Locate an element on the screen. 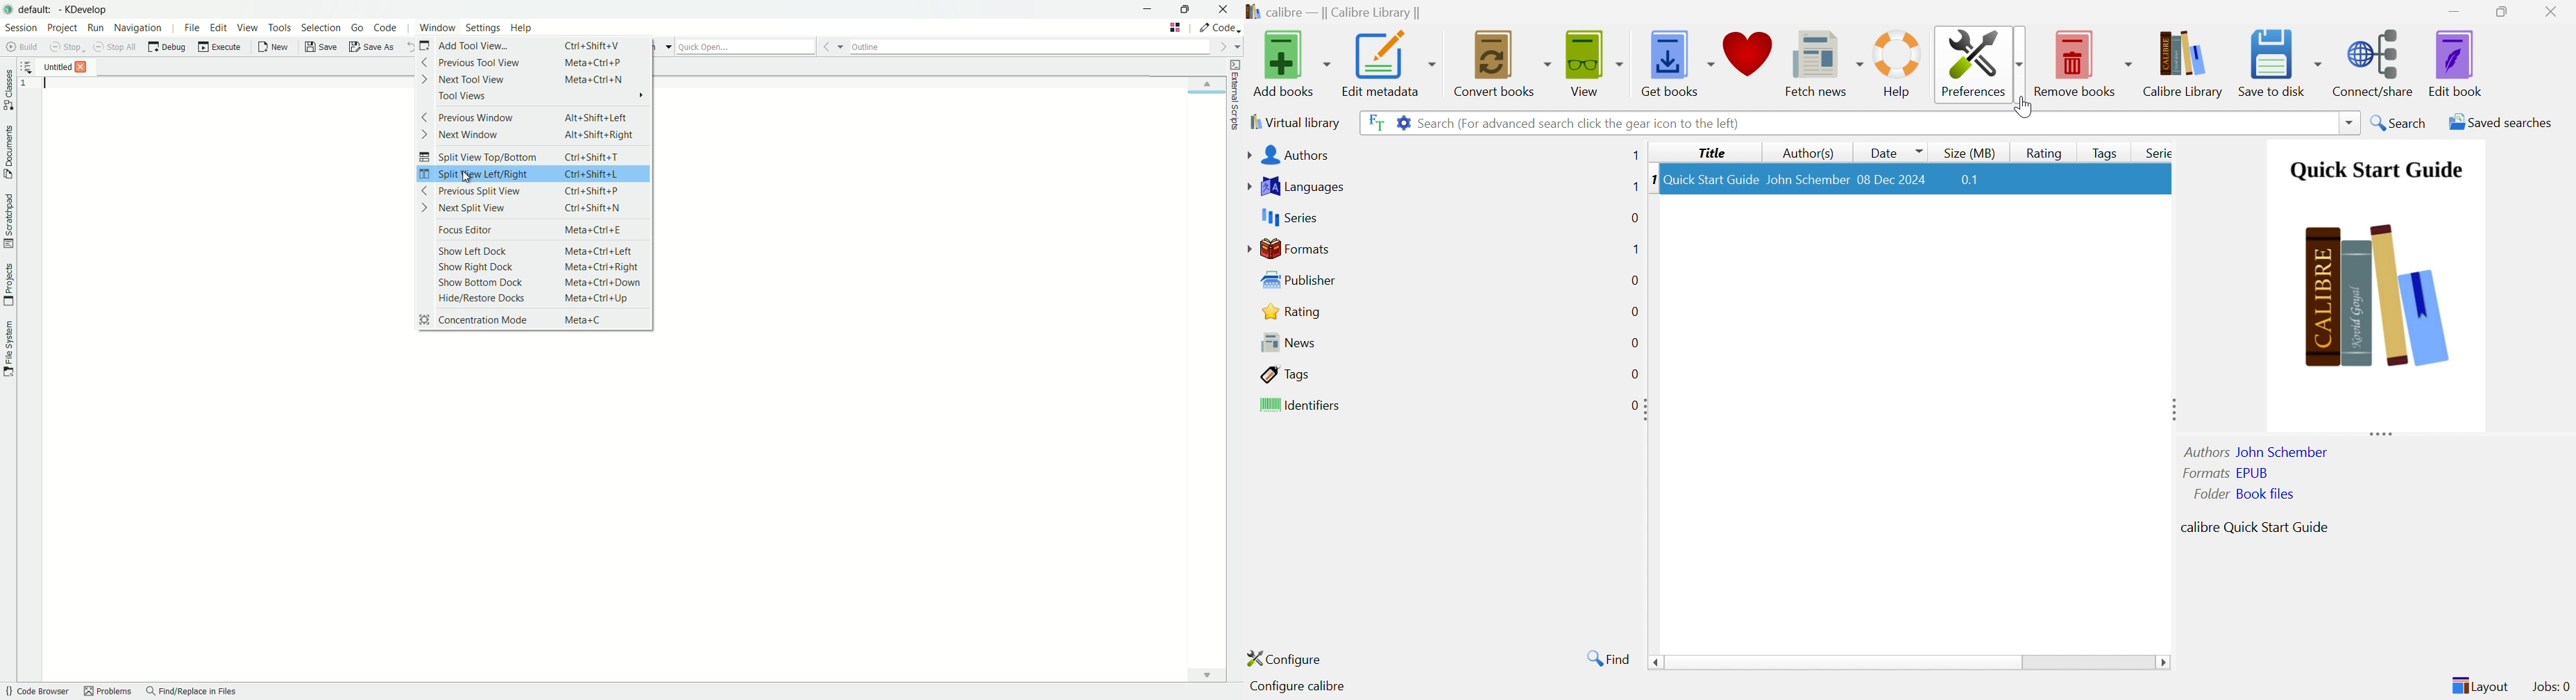 Image resolution: width=2576 pixels, height=700 pixels. Advanced search is located at coordinates (1403, 121).